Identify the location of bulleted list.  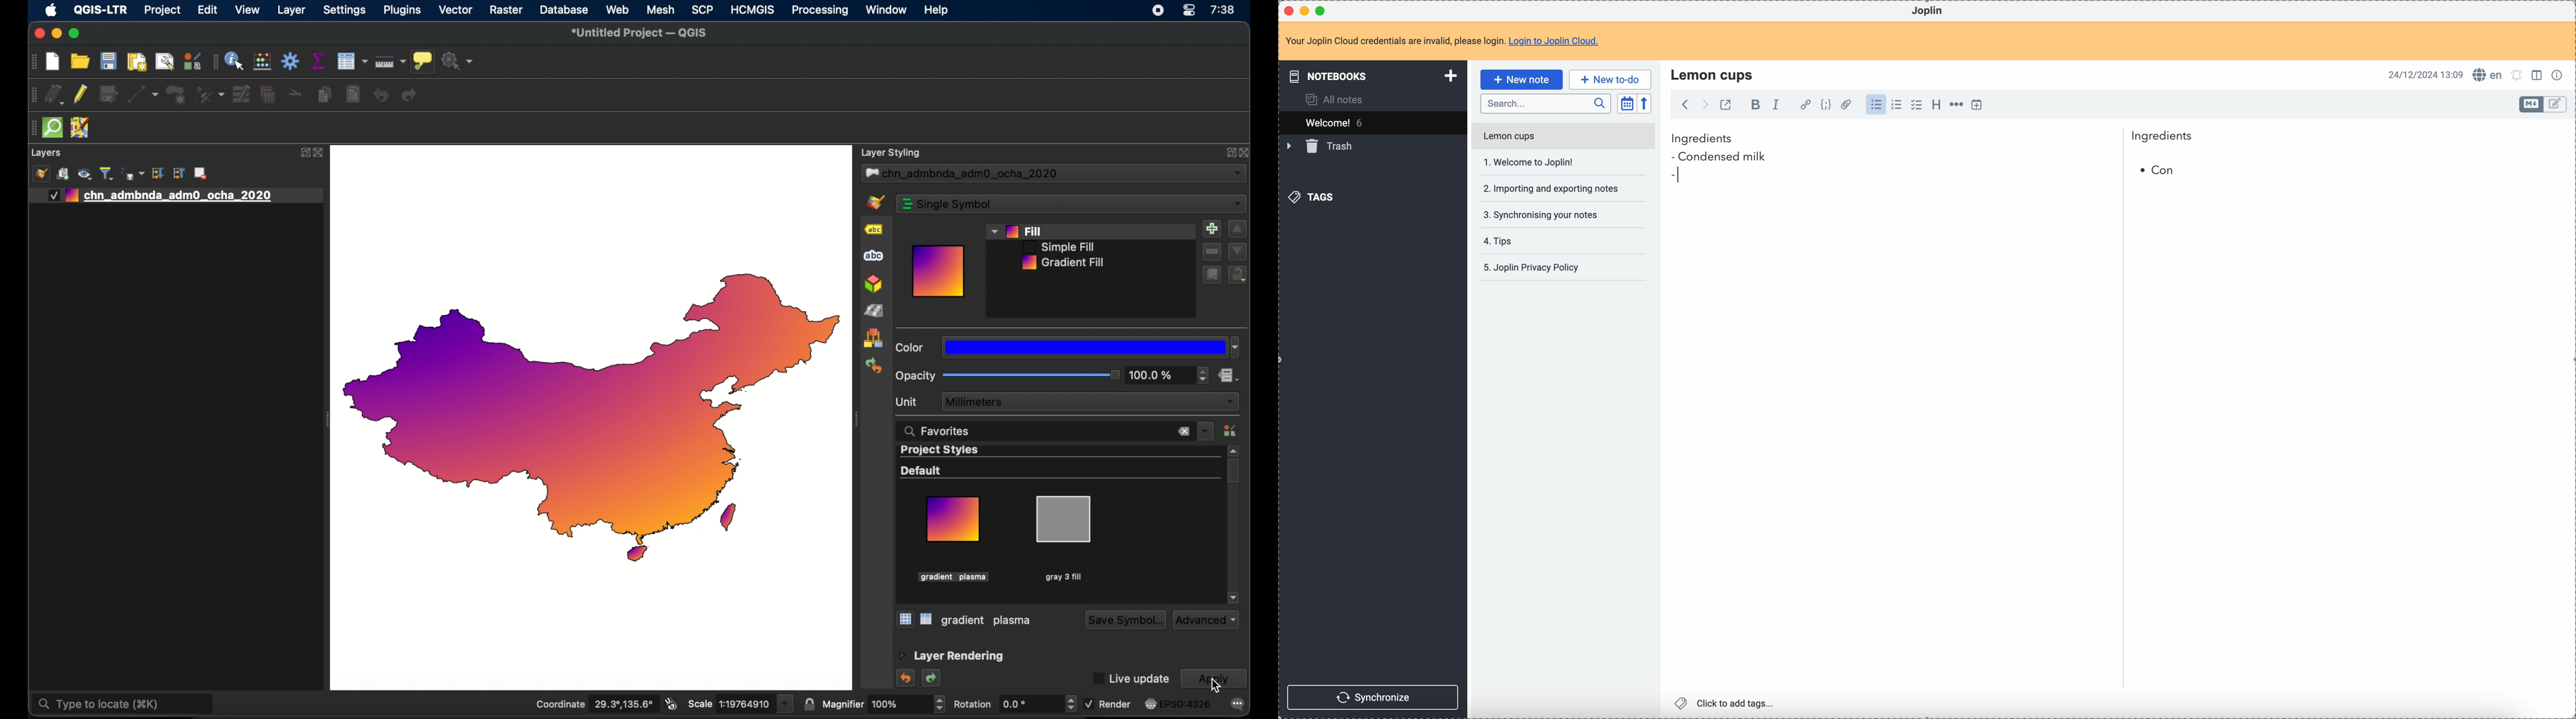
(1875, 105).